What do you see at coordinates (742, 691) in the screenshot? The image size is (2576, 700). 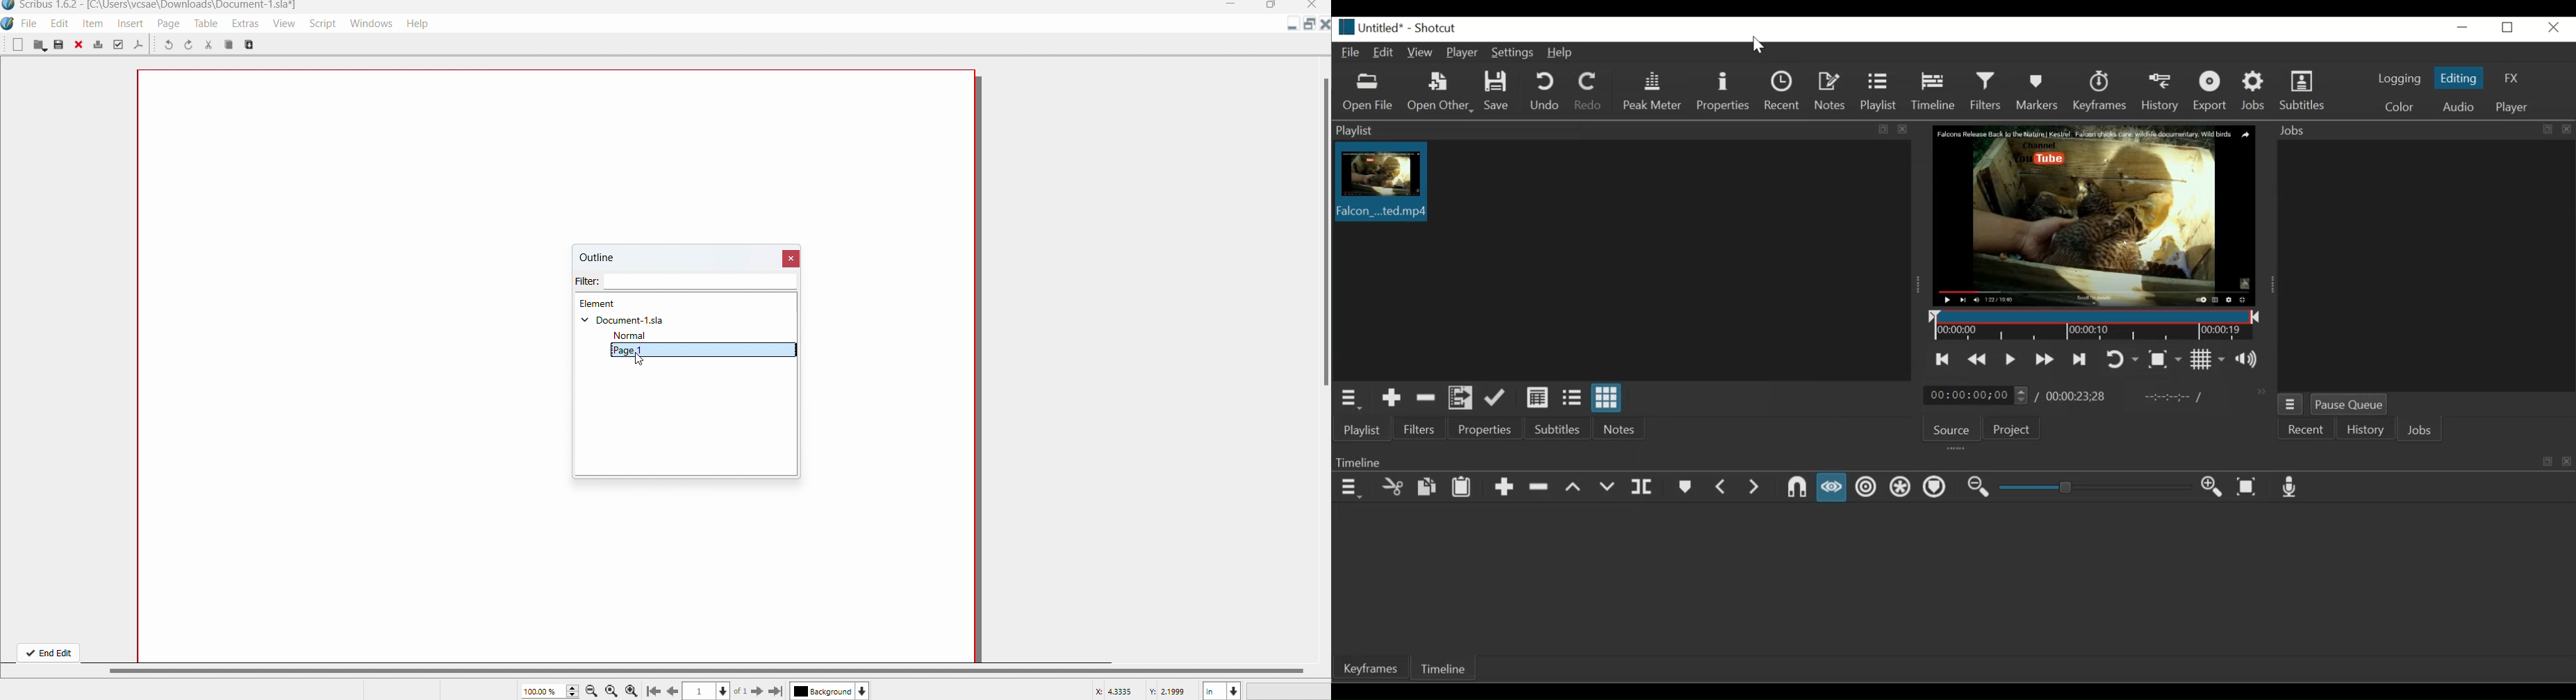 I see `of 1` at bounding box center [742, 691].